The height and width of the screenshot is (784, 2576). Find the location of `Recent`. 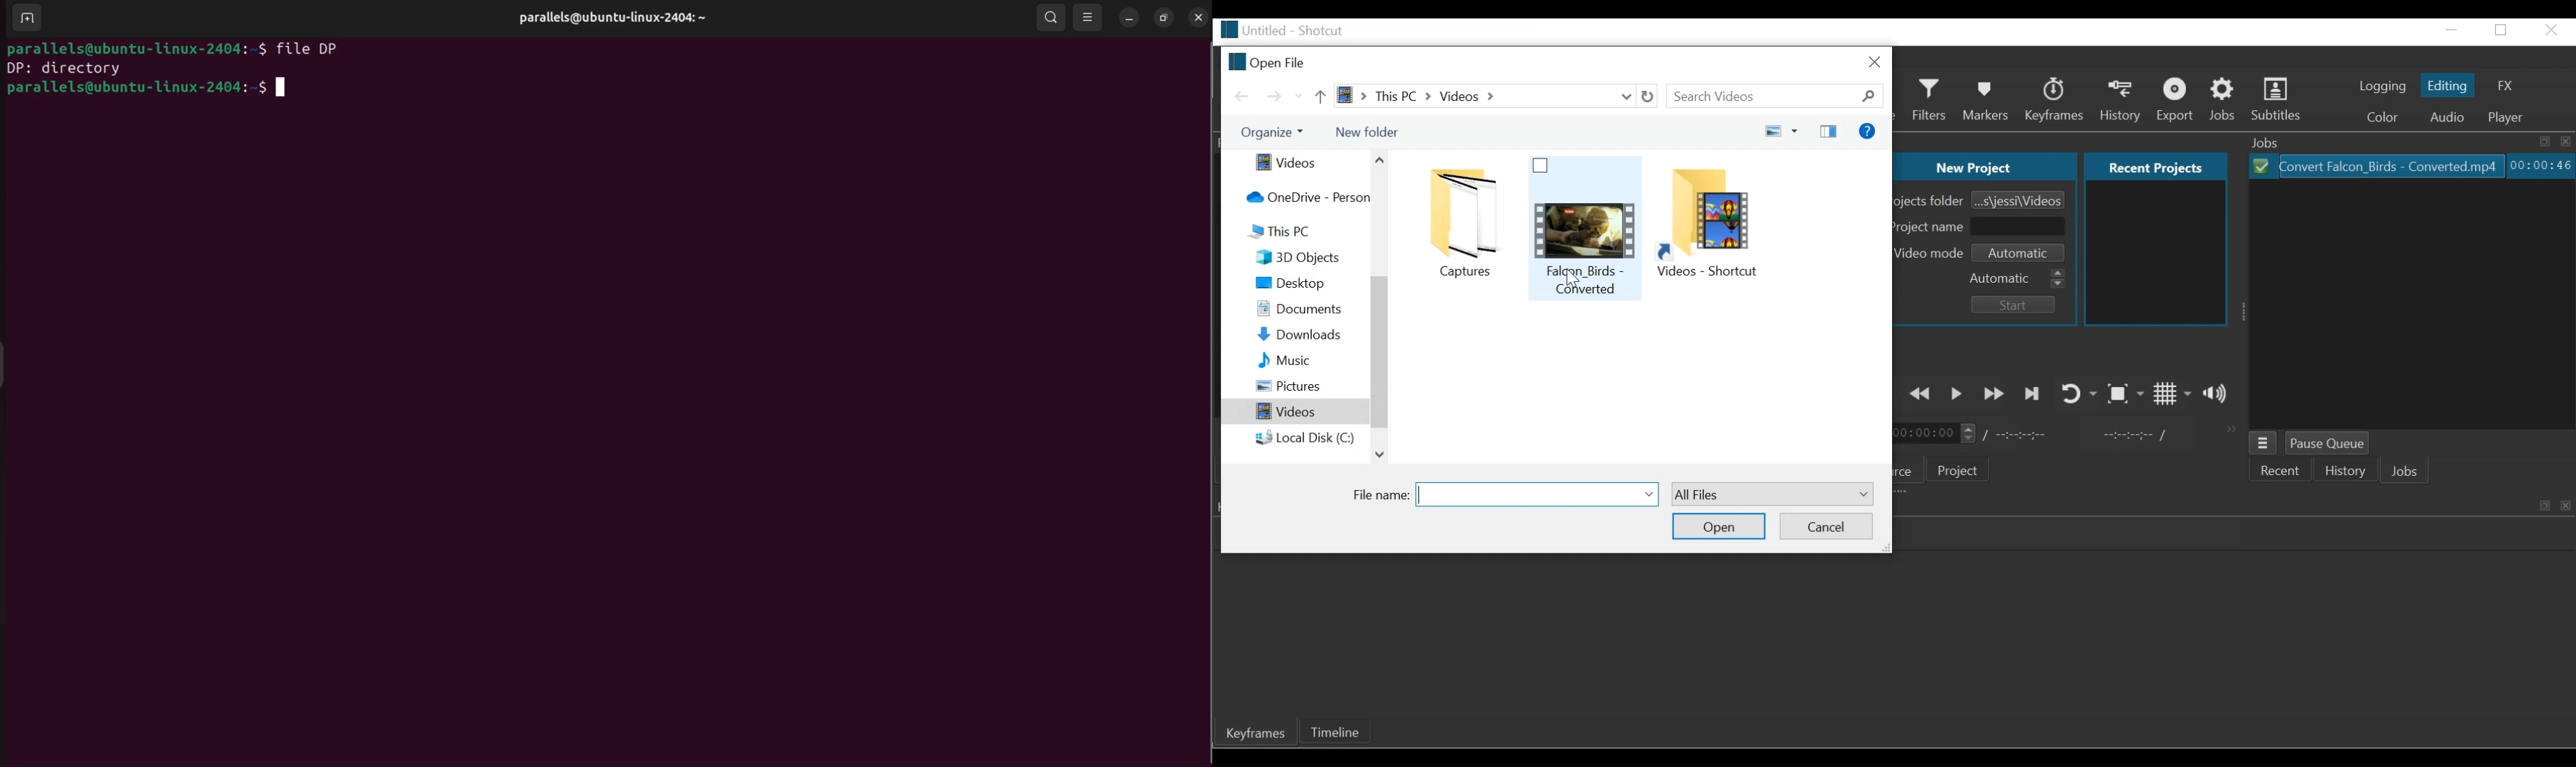

Recent is located at coordinates (2281, 469).